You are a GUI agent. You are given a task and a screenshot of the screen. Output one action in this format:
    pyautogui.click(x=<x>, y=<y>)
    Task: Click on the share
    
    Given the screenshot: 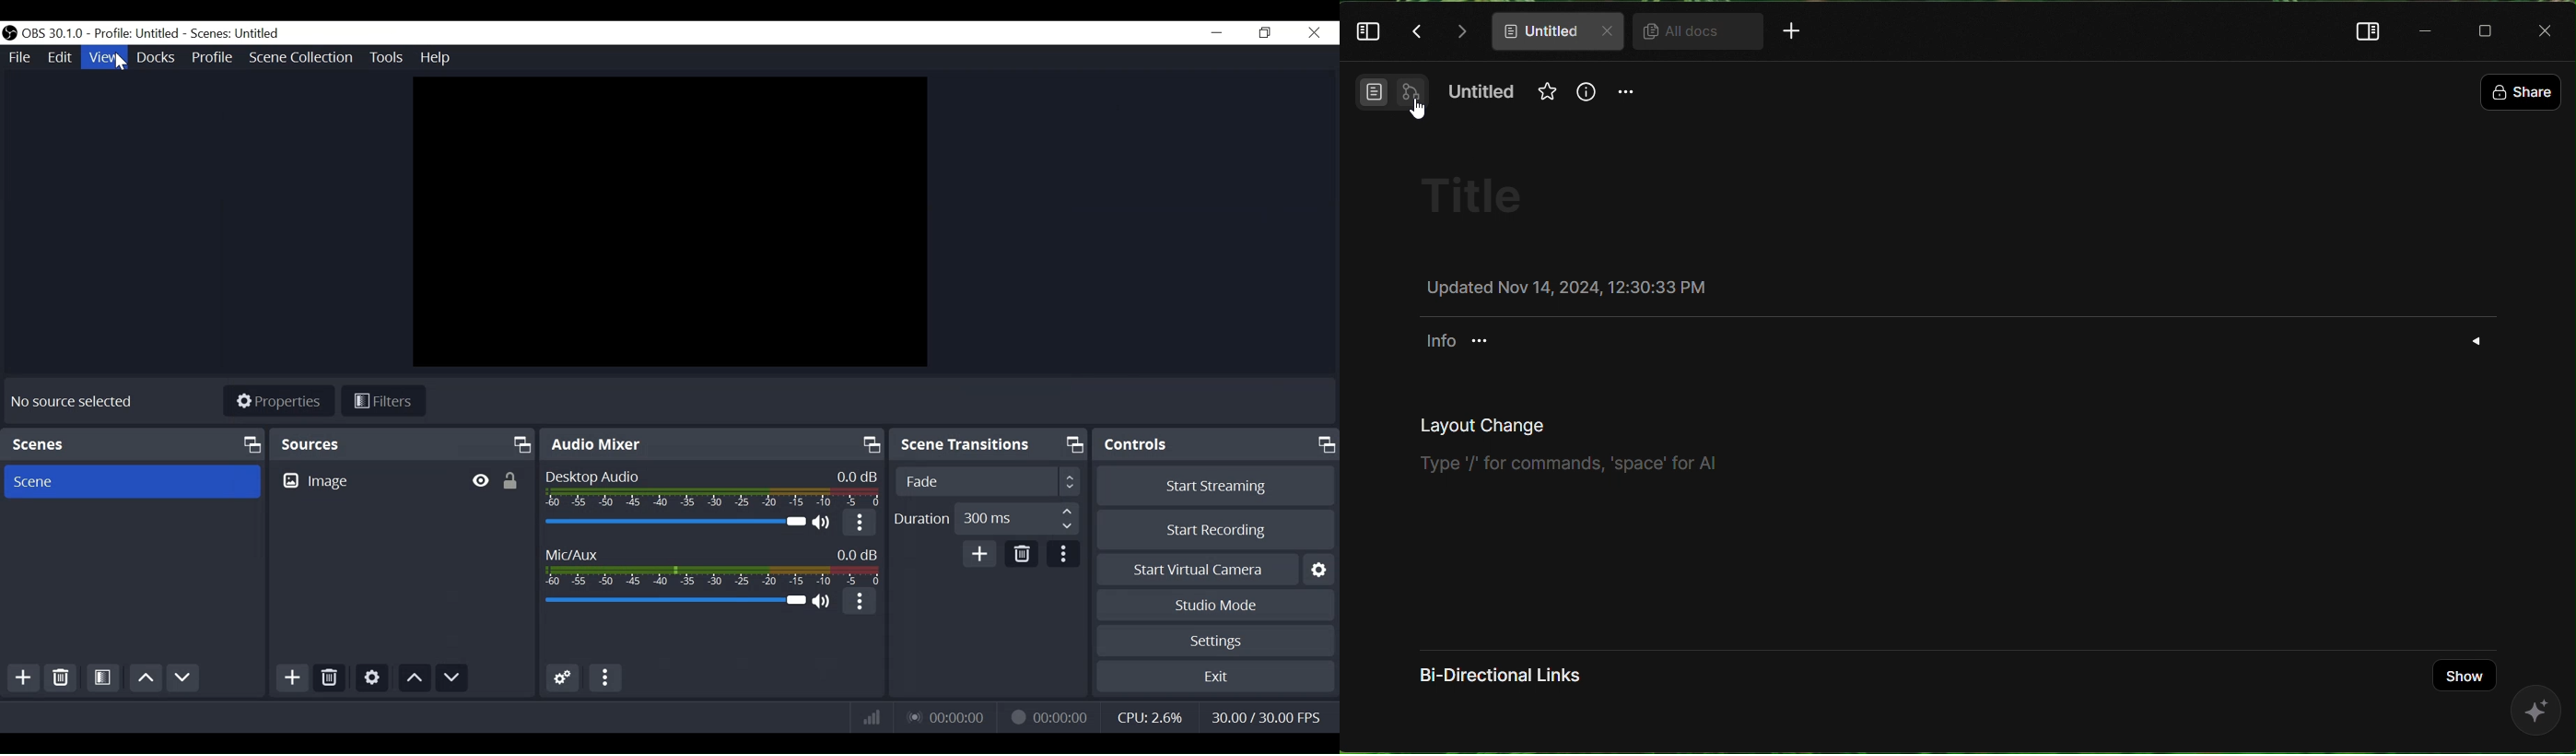 What is the action you would take?
    pyautogui.click(x=2520, y=90)
    